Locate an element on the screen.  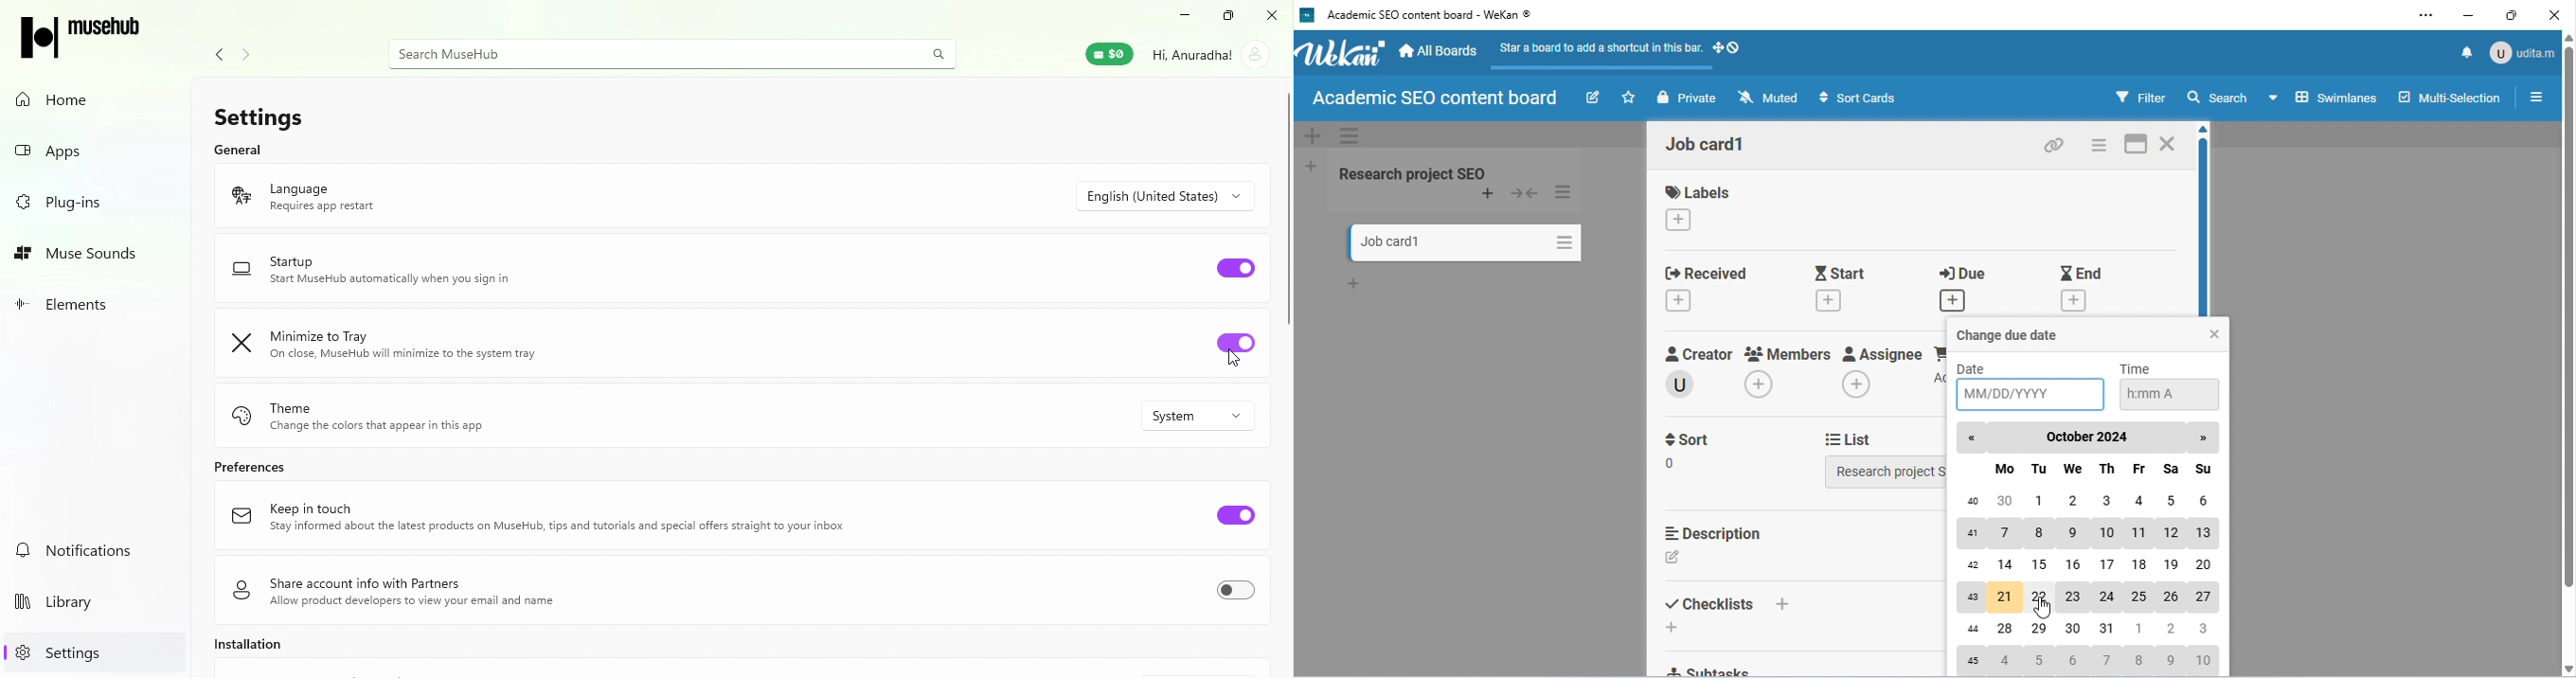
close is located at coordinates (2215, 332).